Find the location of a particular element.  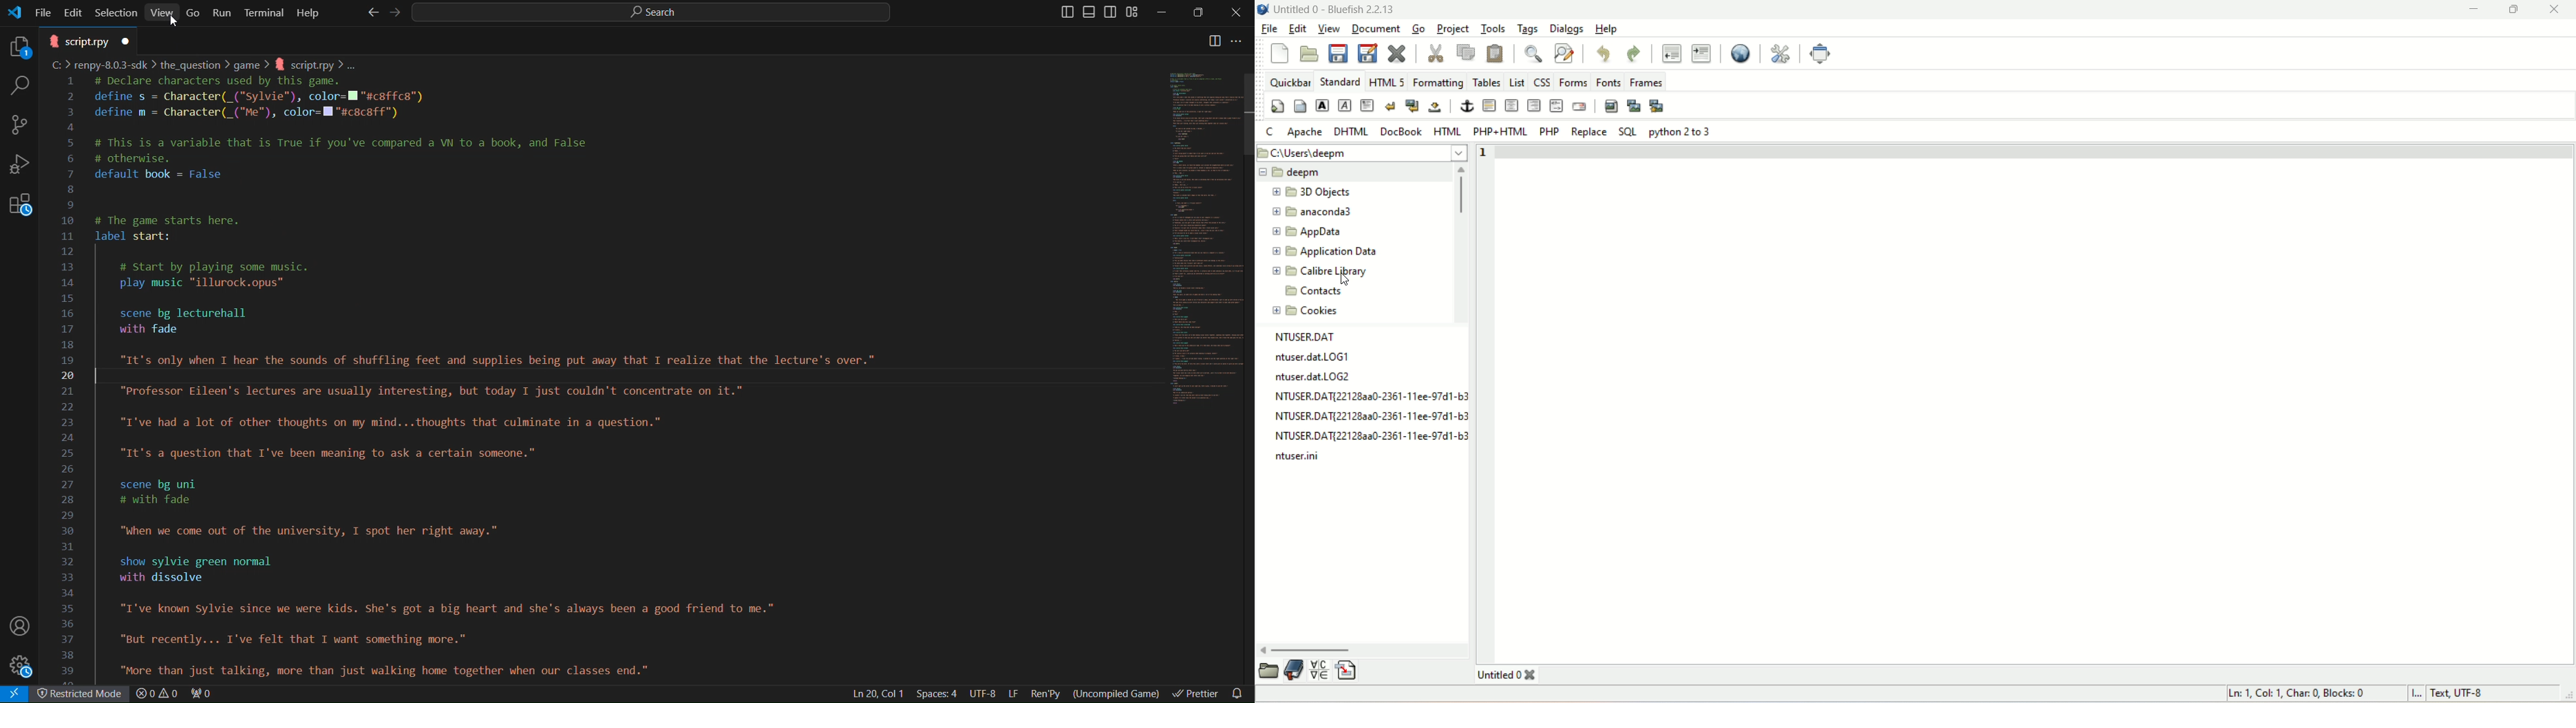

application data is located at coordinates (1323, 252).